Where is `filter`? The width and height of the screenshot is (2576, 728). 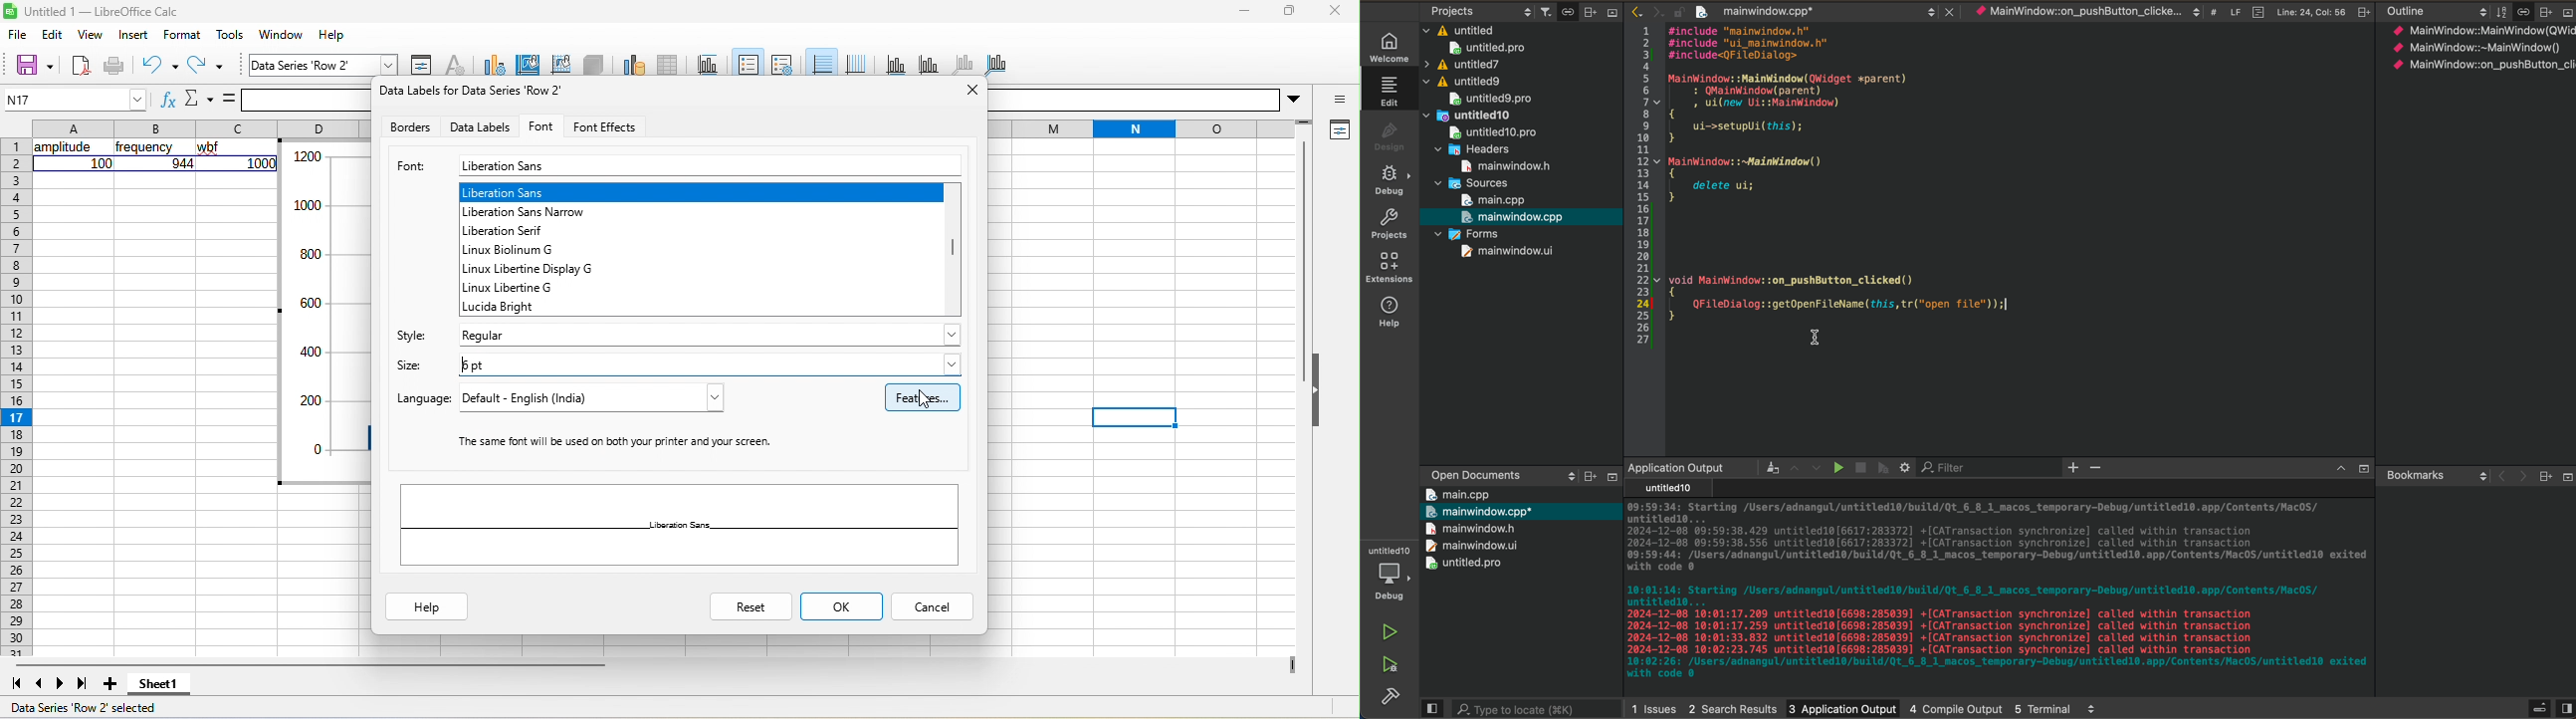 filter is located at coordinates (1950, 468).